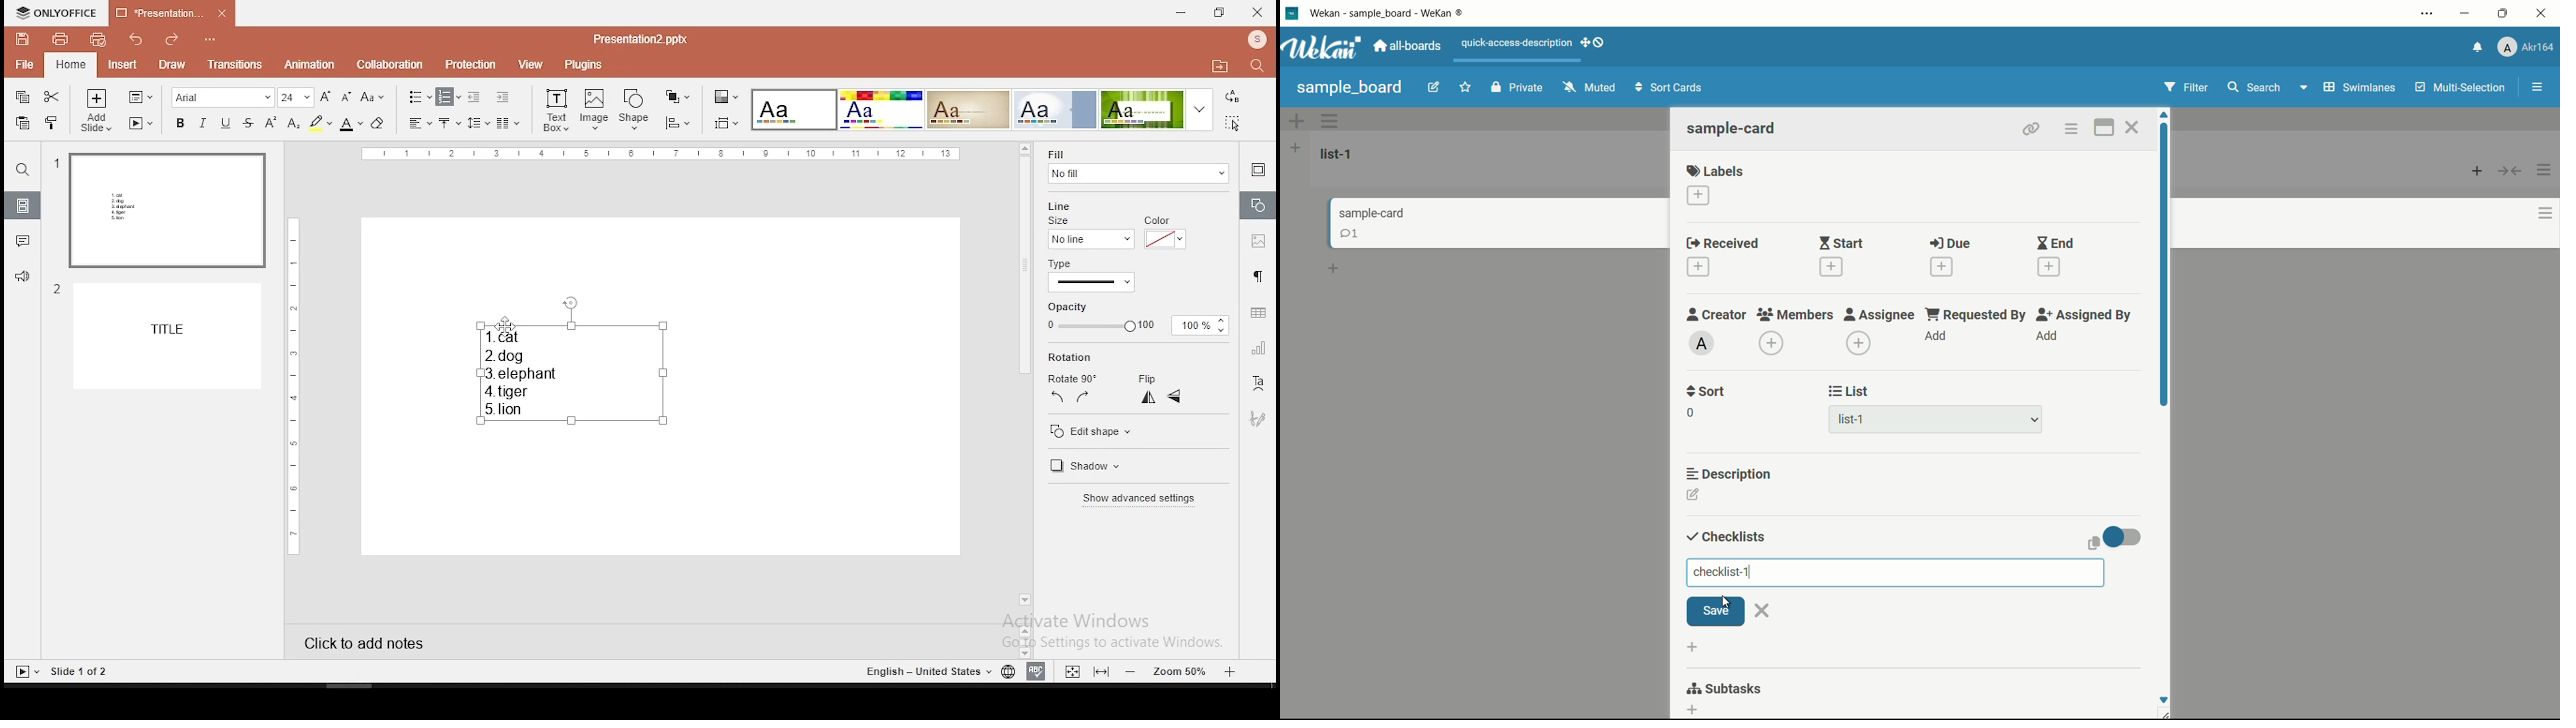 The width and height of the screenshot is (2576, 728). I want to click on dropdown, so click(2035, 420).